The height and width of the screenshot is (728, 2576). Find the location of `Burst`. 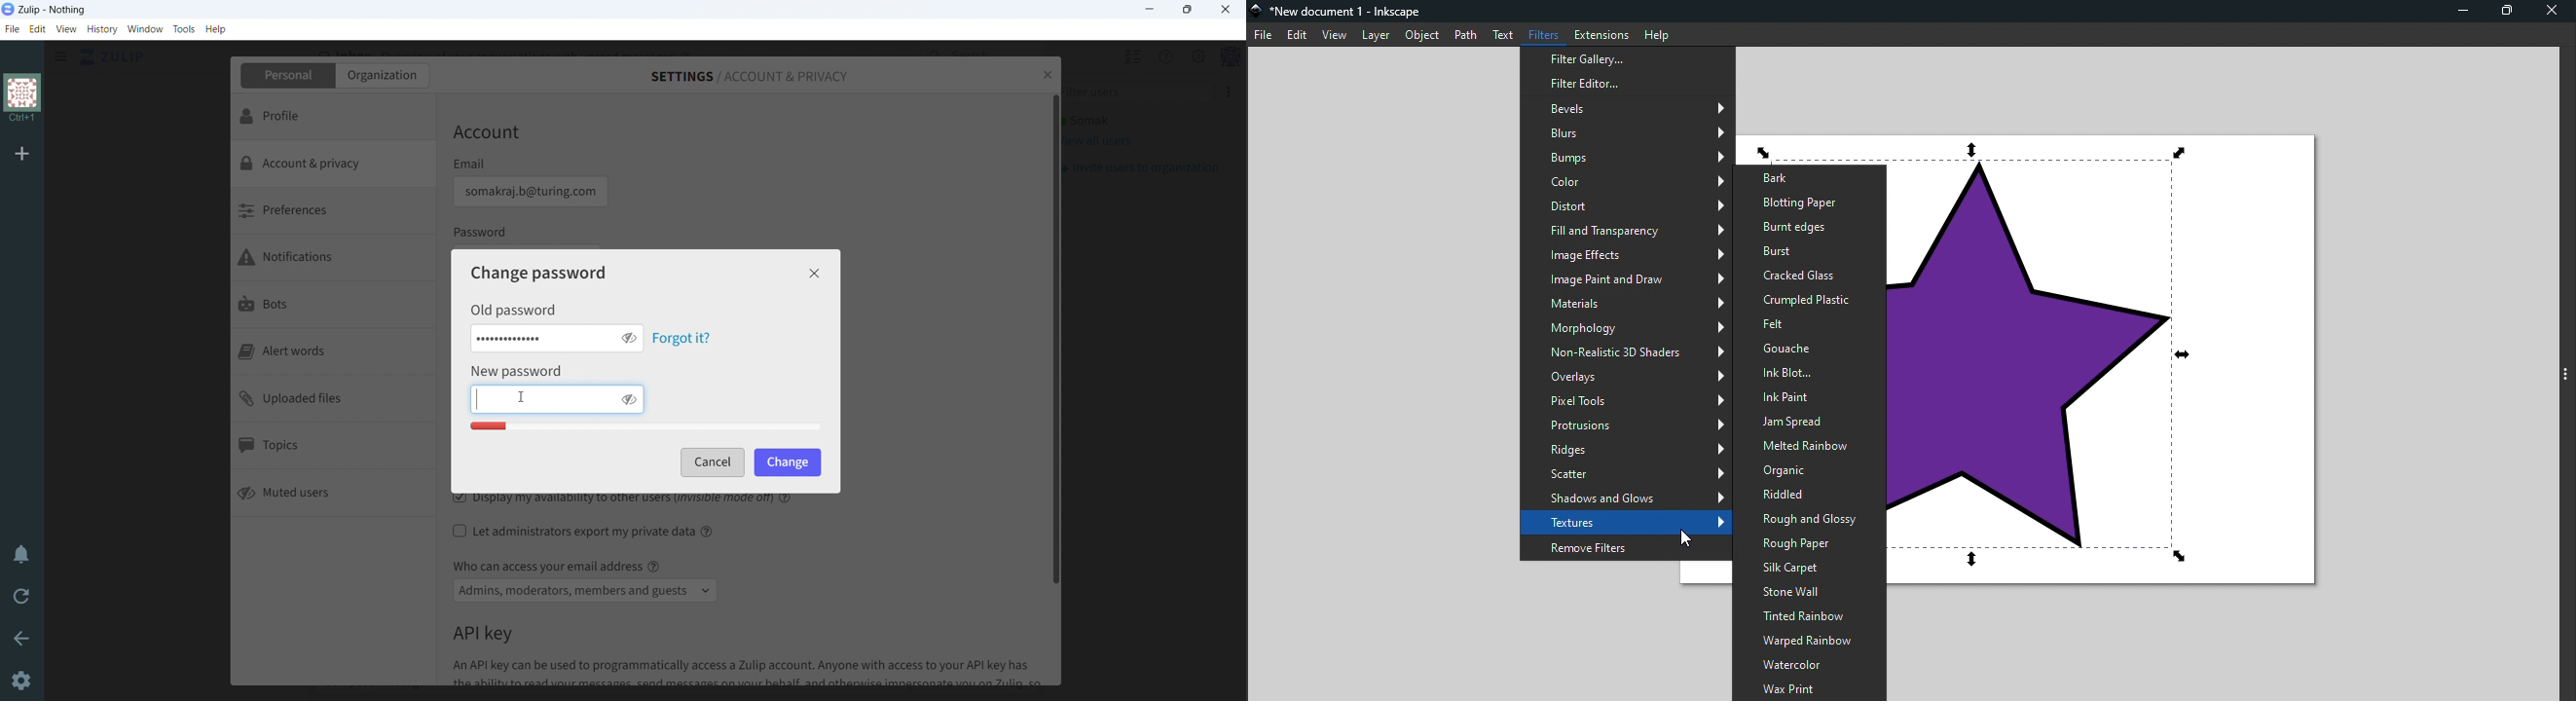

Burst is located at coordinates (1807, 252).